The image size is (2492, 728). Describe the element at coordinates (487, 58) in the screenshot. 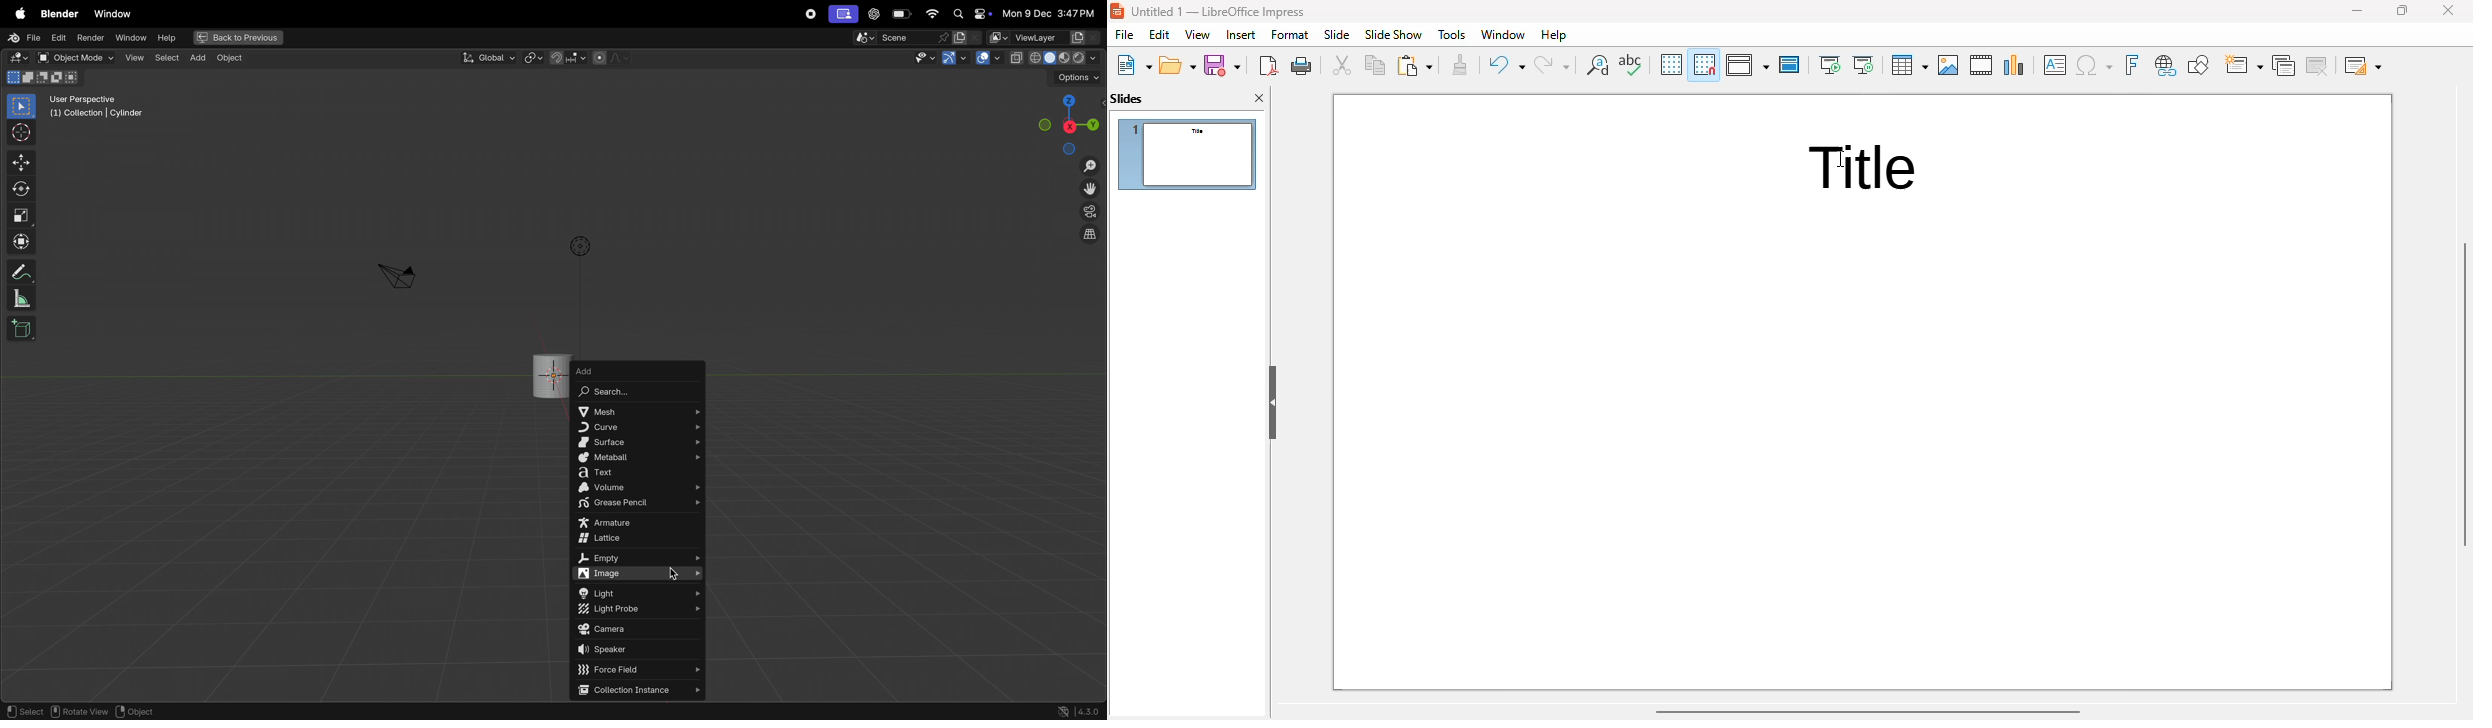

I see `global` at that location.